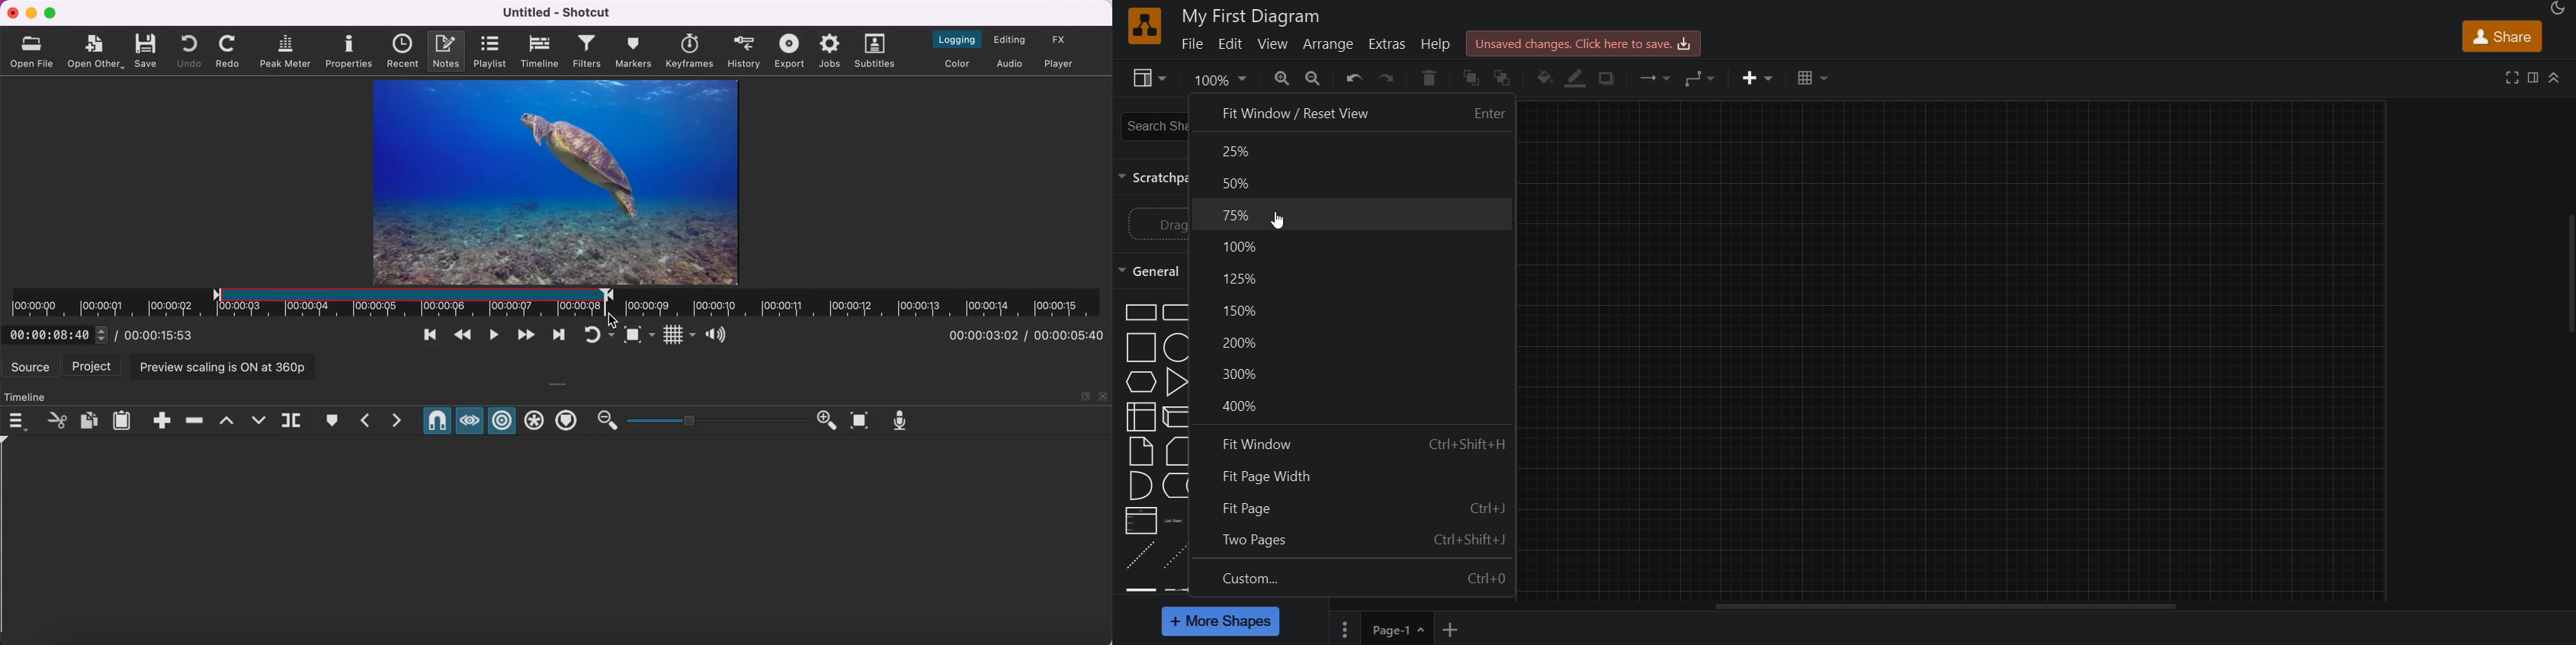 Image resolution: width=2576 pixels, height=672 pixels. What do you see at coordinates (1355, 509) in the screenshot?
I see `fit page` at bounding box center [1355, 509].